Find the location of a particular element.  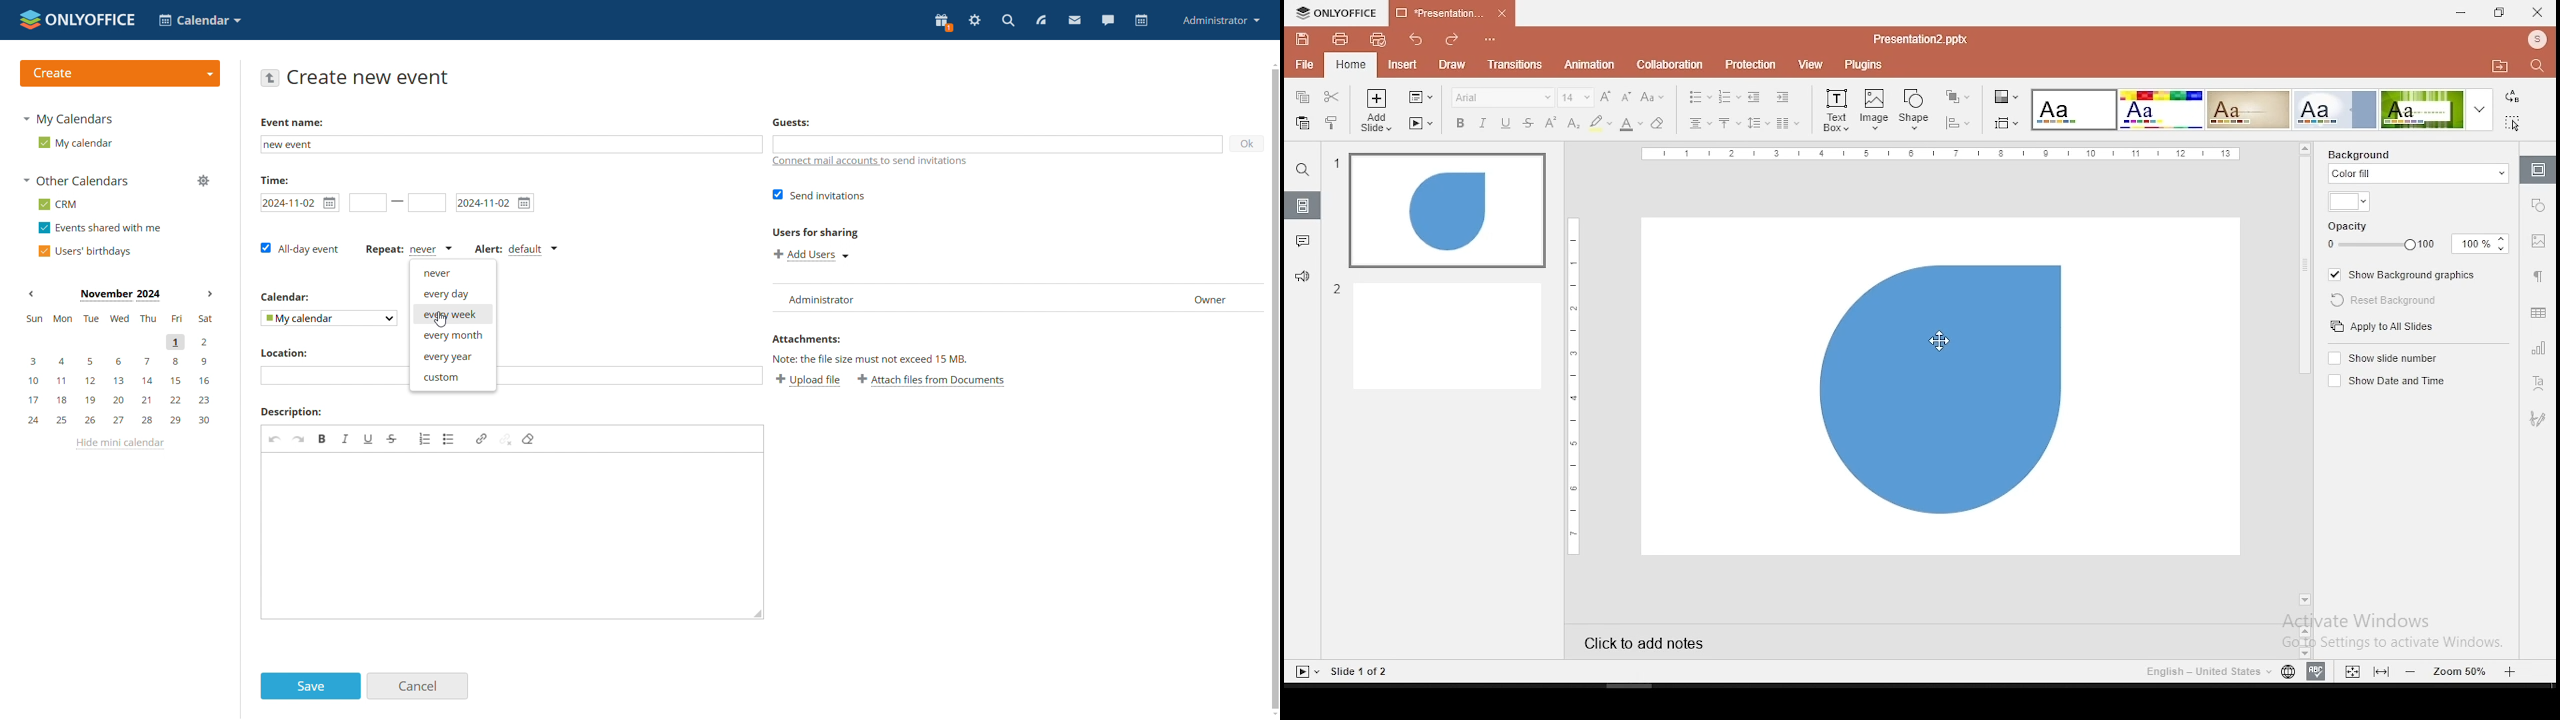

insert/remove numbered list is located at coordinates (425, 437).